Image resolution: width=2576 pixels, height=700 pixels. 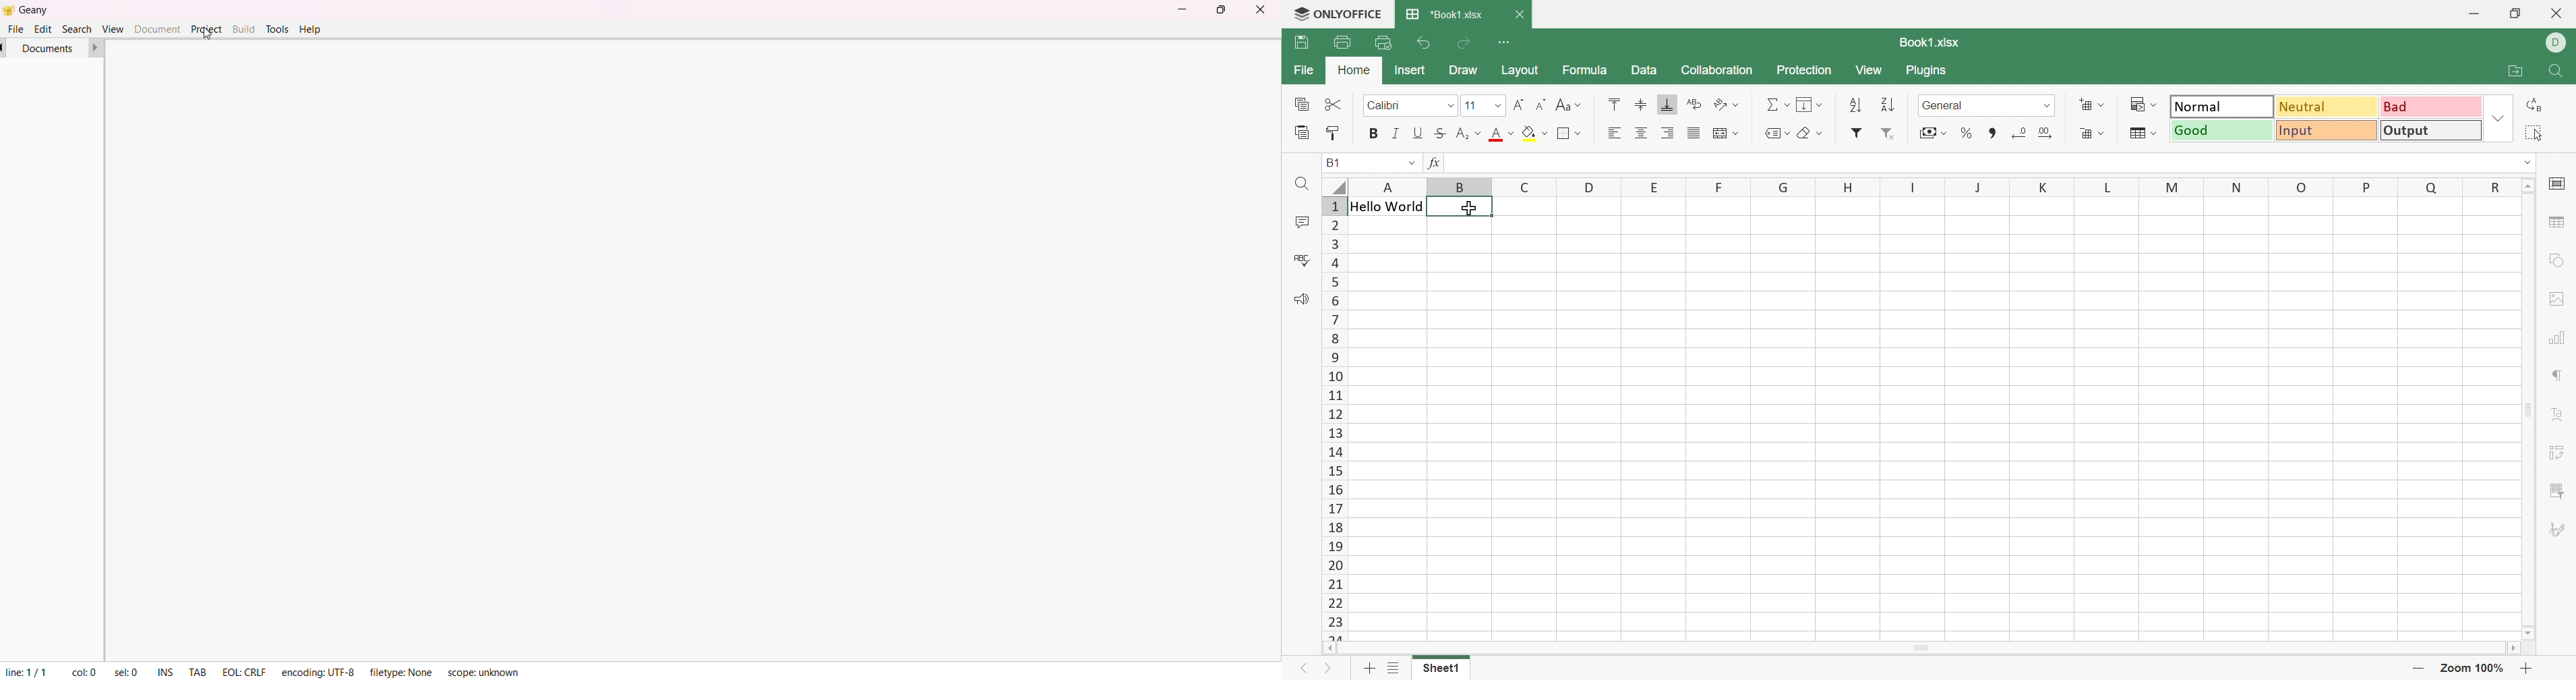 What do you see at coordinates (1338, 13) in the screenshot?
I see `ONLYOFFICE` at bounding box center [1338, 13].